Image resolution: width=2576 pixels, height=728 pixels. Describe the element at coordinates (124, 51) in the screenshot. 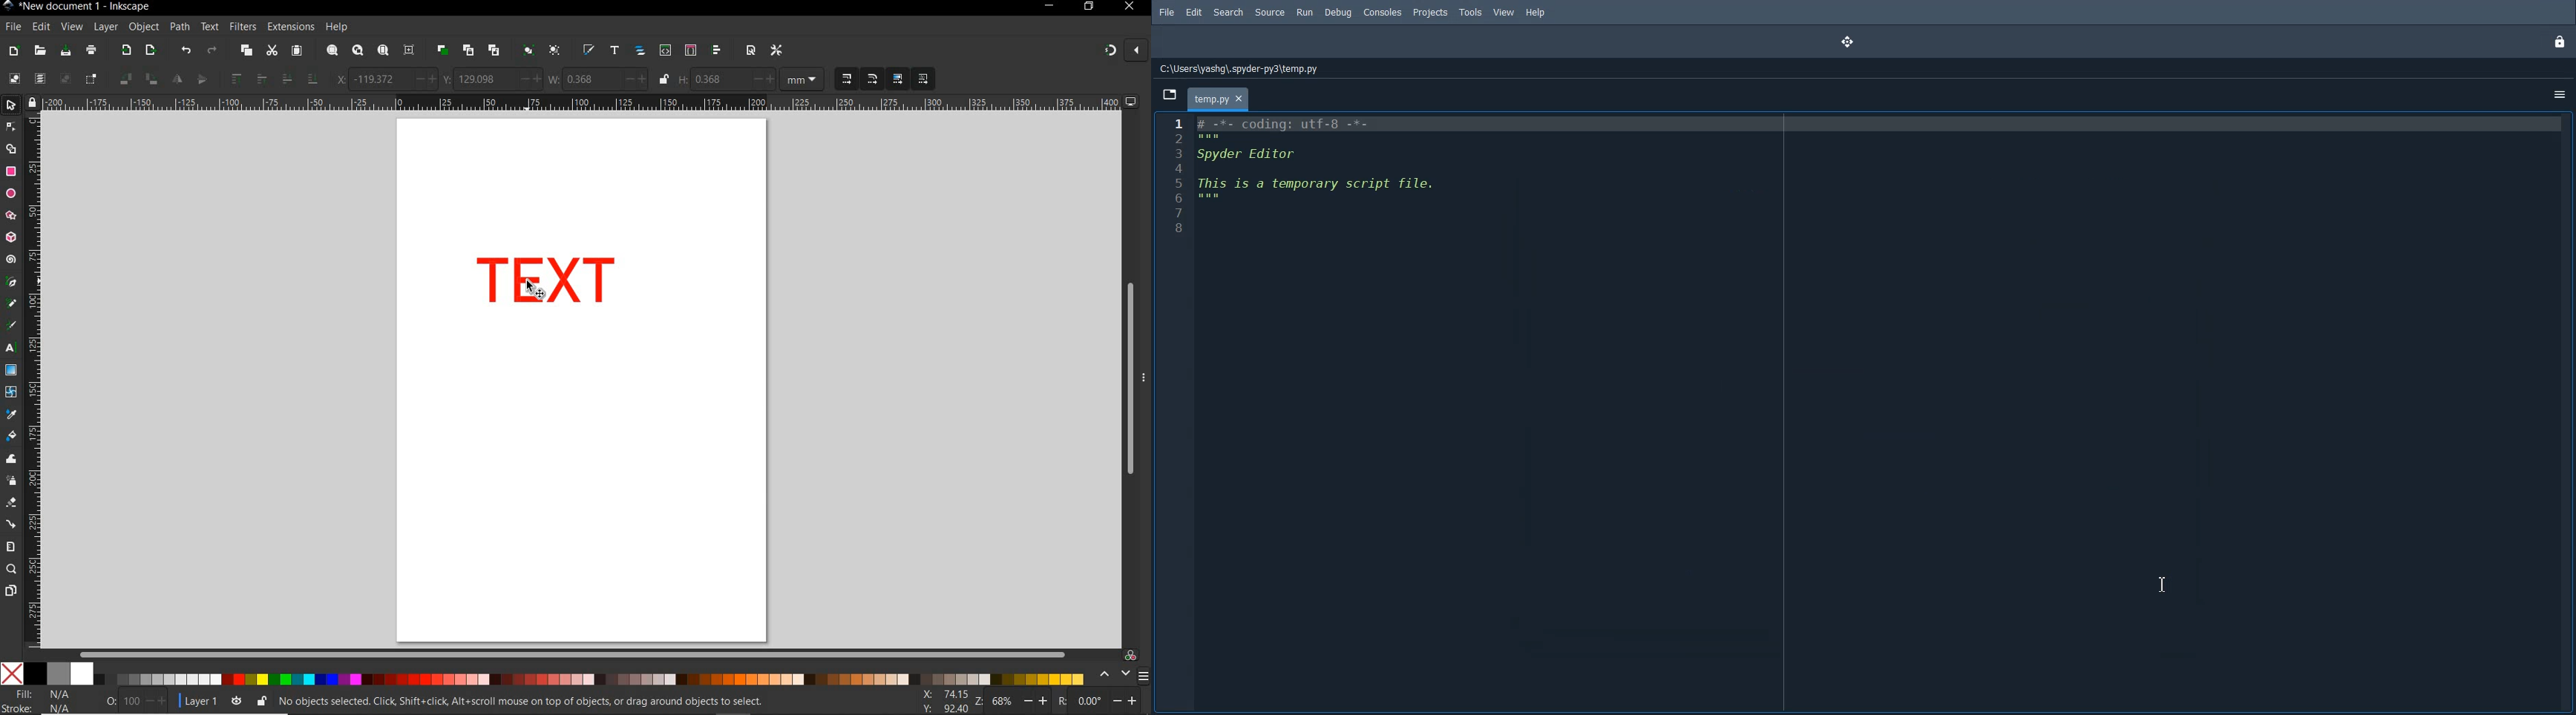

I see `IMPORT` at that location.